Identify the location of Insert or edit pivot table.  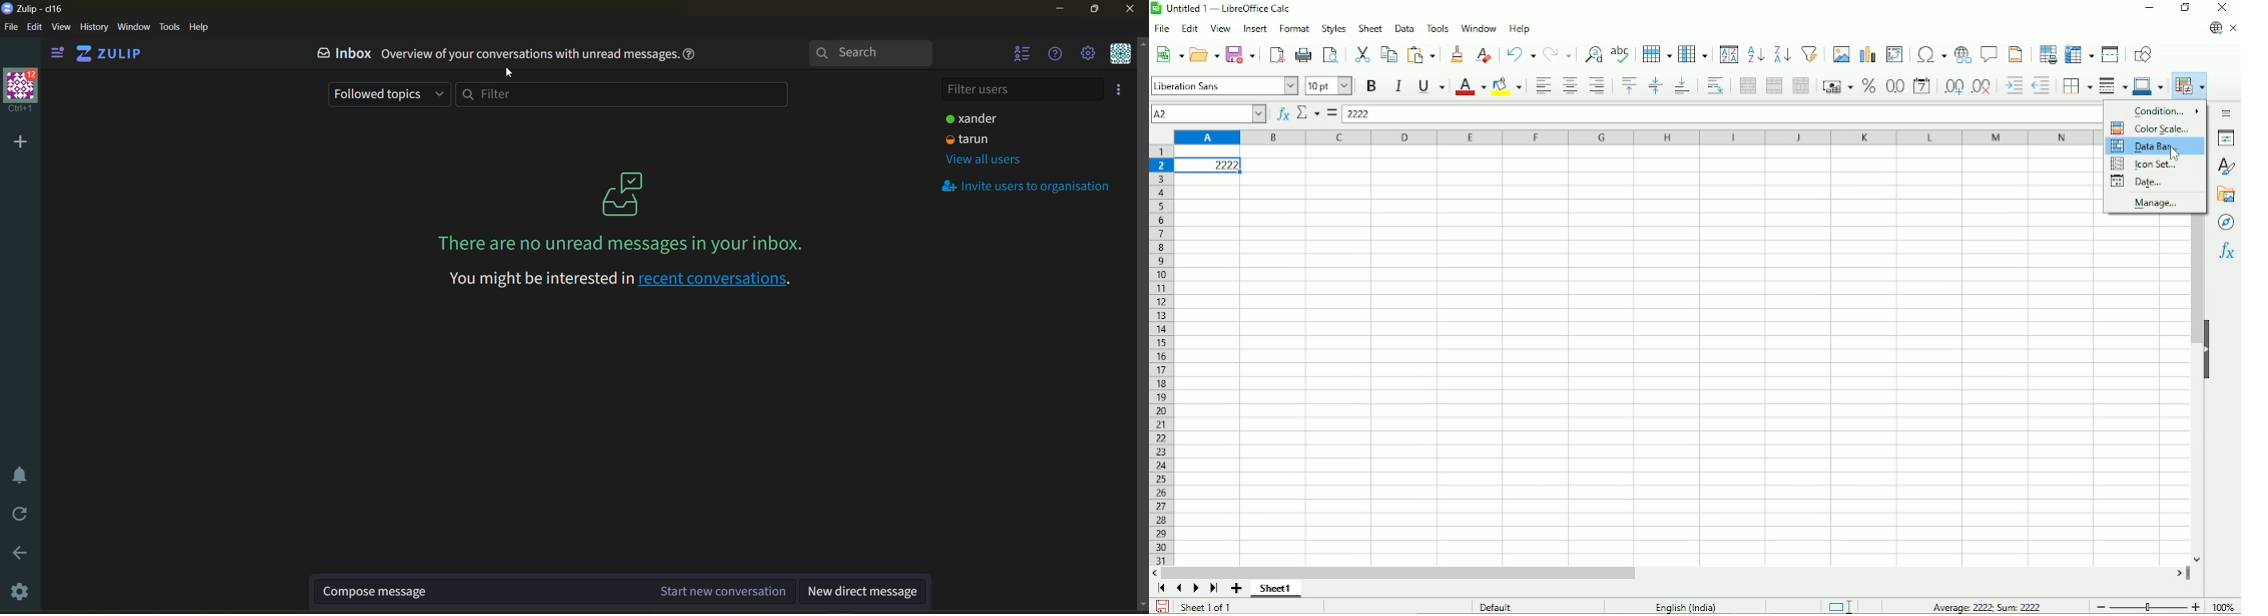
(1895, 54).